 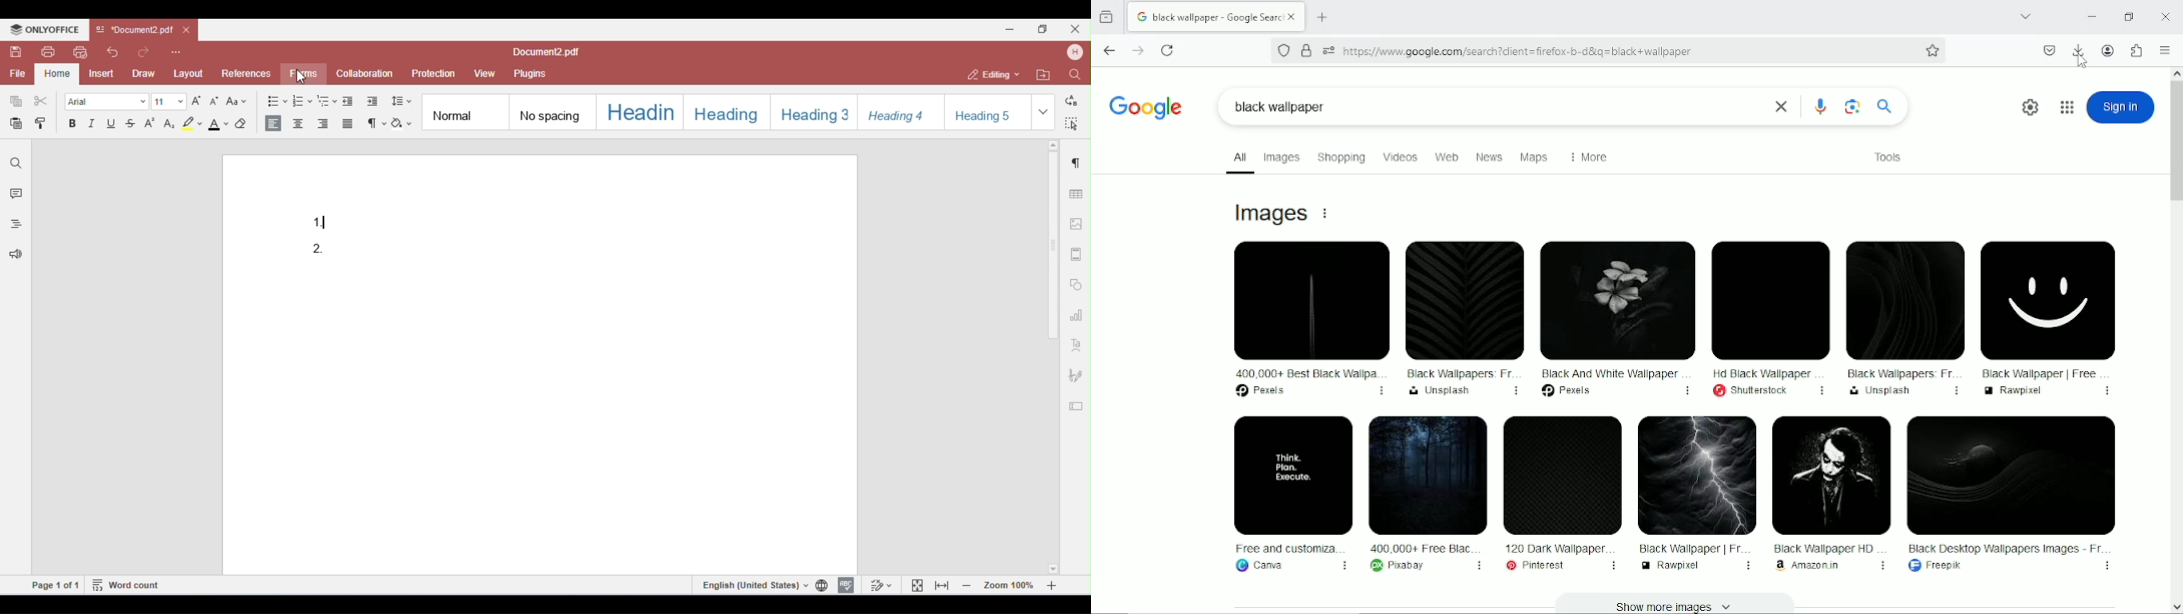 What do you see at coordinates (1935, 50) in the screenshot?
I see `Bookmark this page` at bounding box center [1935, 50].